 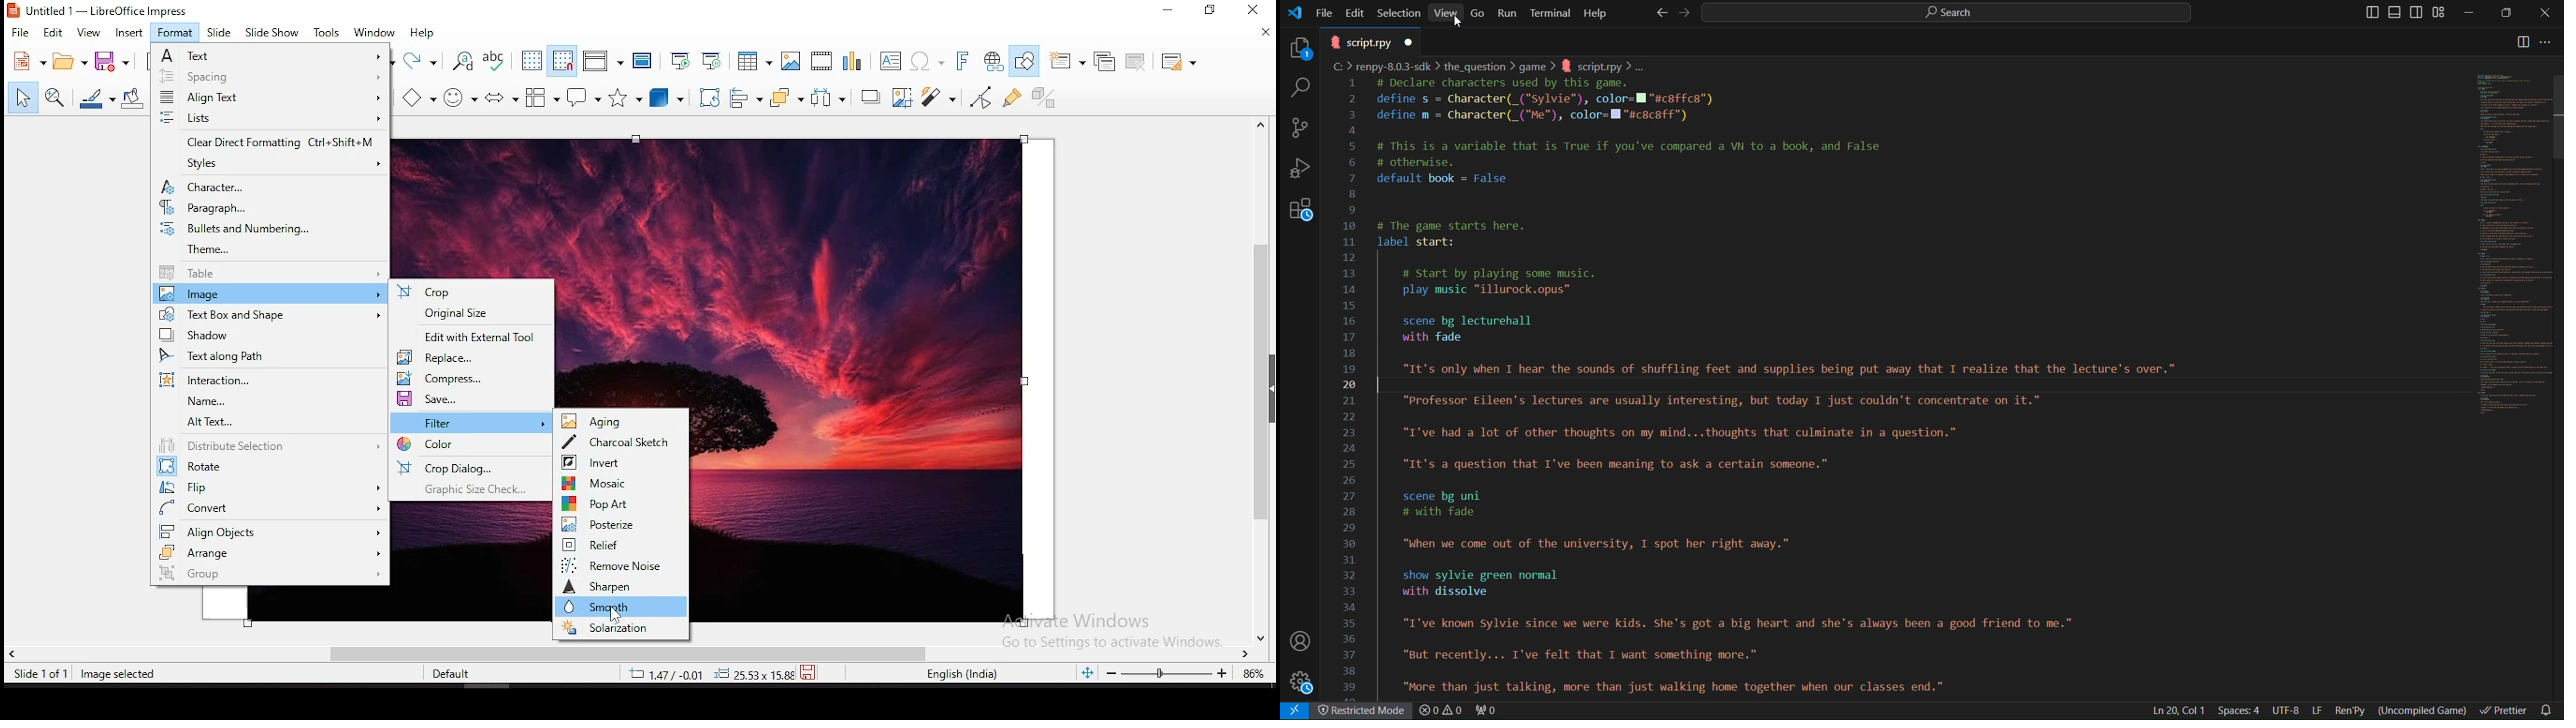 What do you see at coordinates (271, 55) in the screenshot?
I see `text` at bounding box center [271, 55].